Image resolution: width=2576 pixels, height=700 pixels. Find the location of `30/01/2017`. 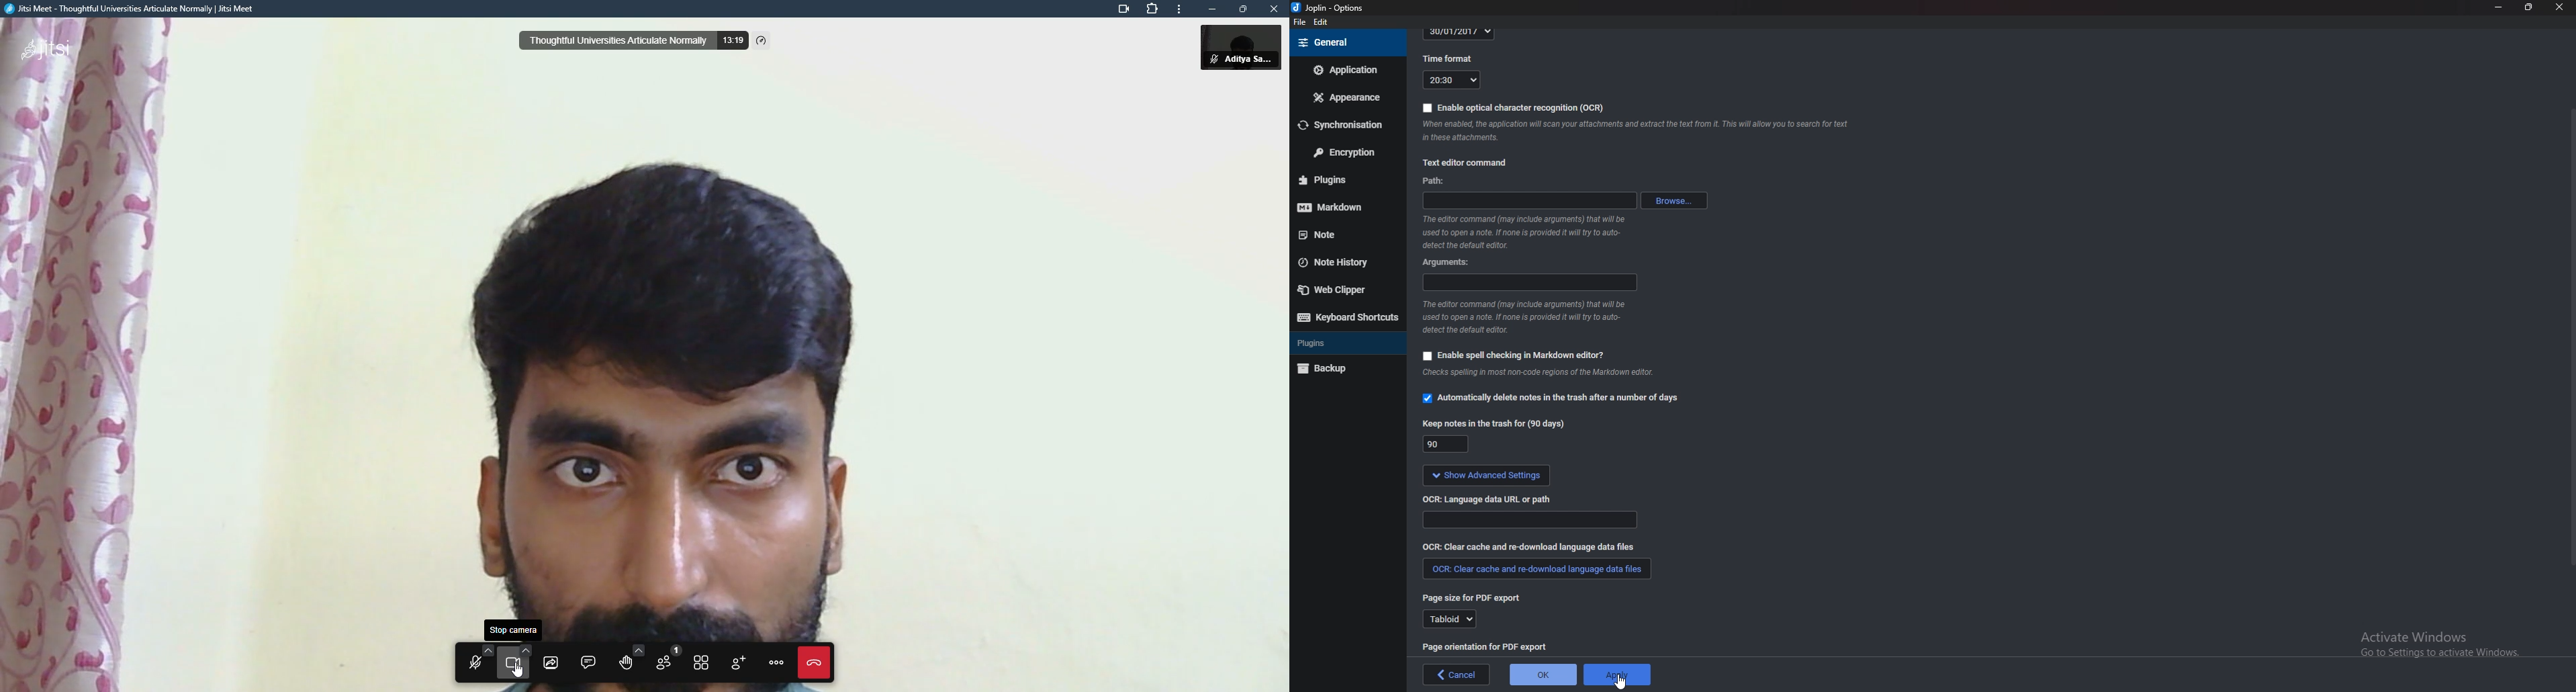

30/01/2017 is located at coordinates (1460, 33).